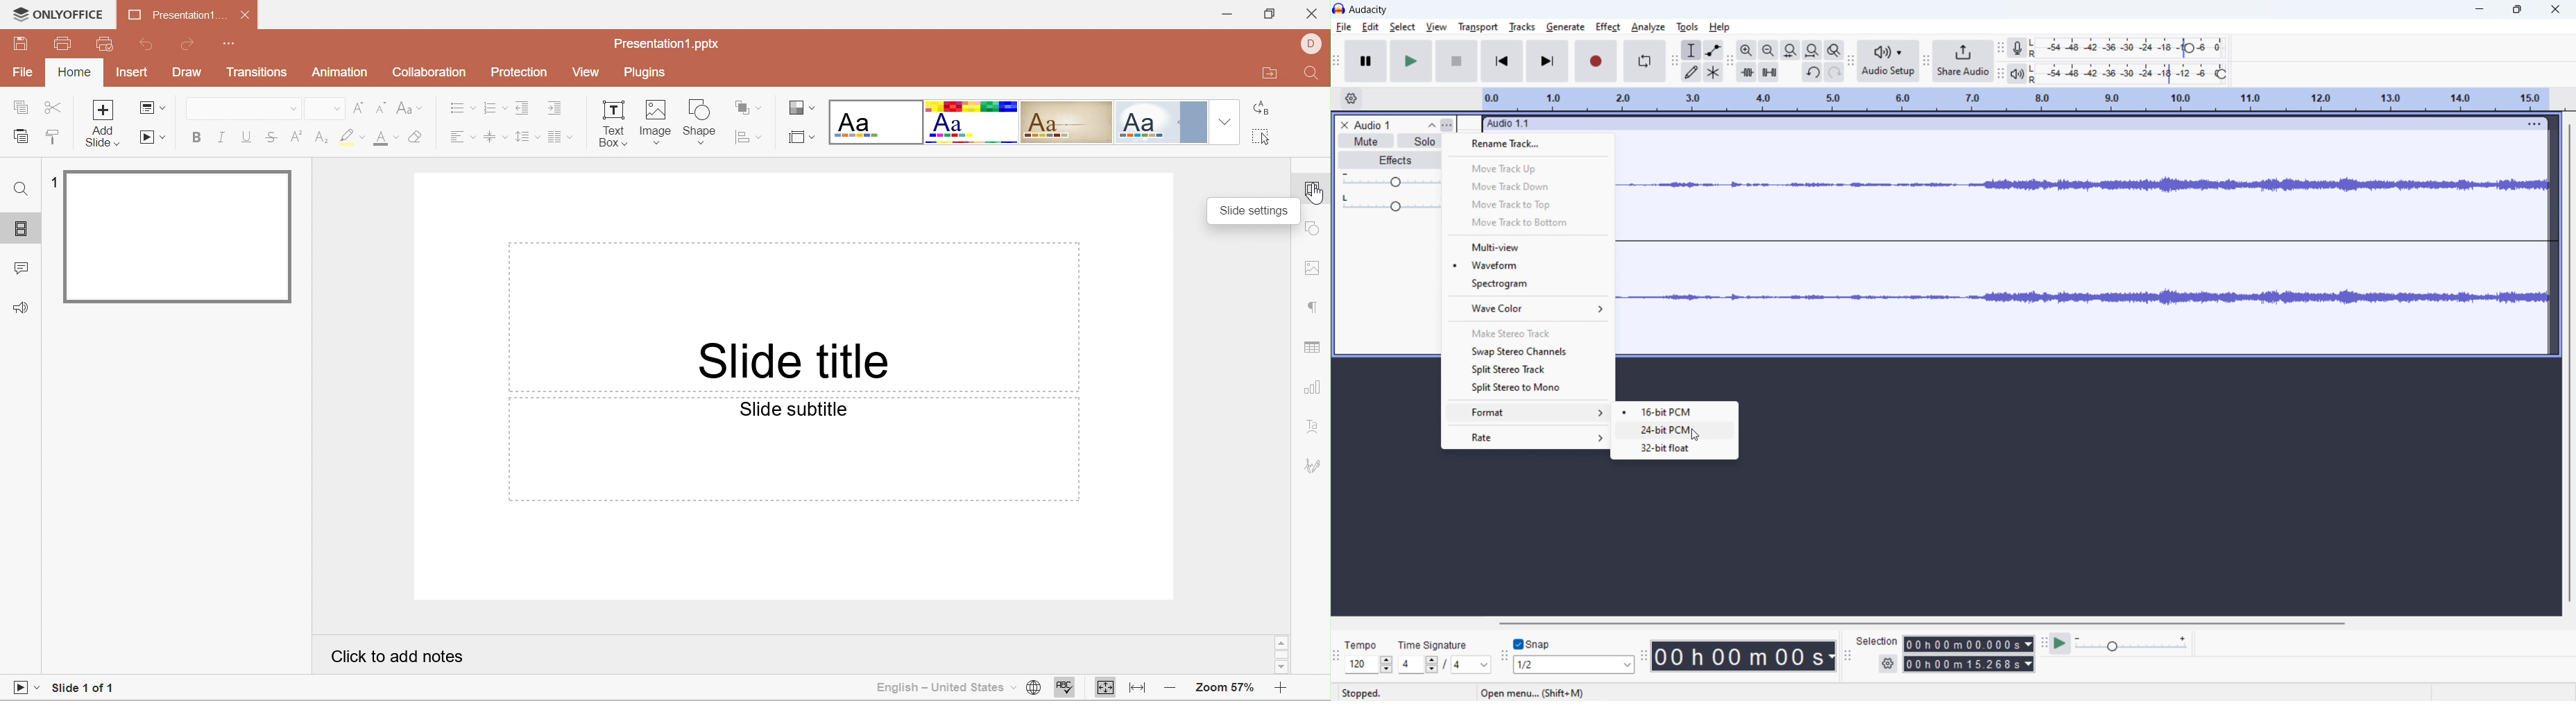 Image resolution: width=2576 pixels, height=728 pixels. What do you see at coordinates (1529, 144) in the screenshot?
I see `rename track` at bounding box center [1529, 144].